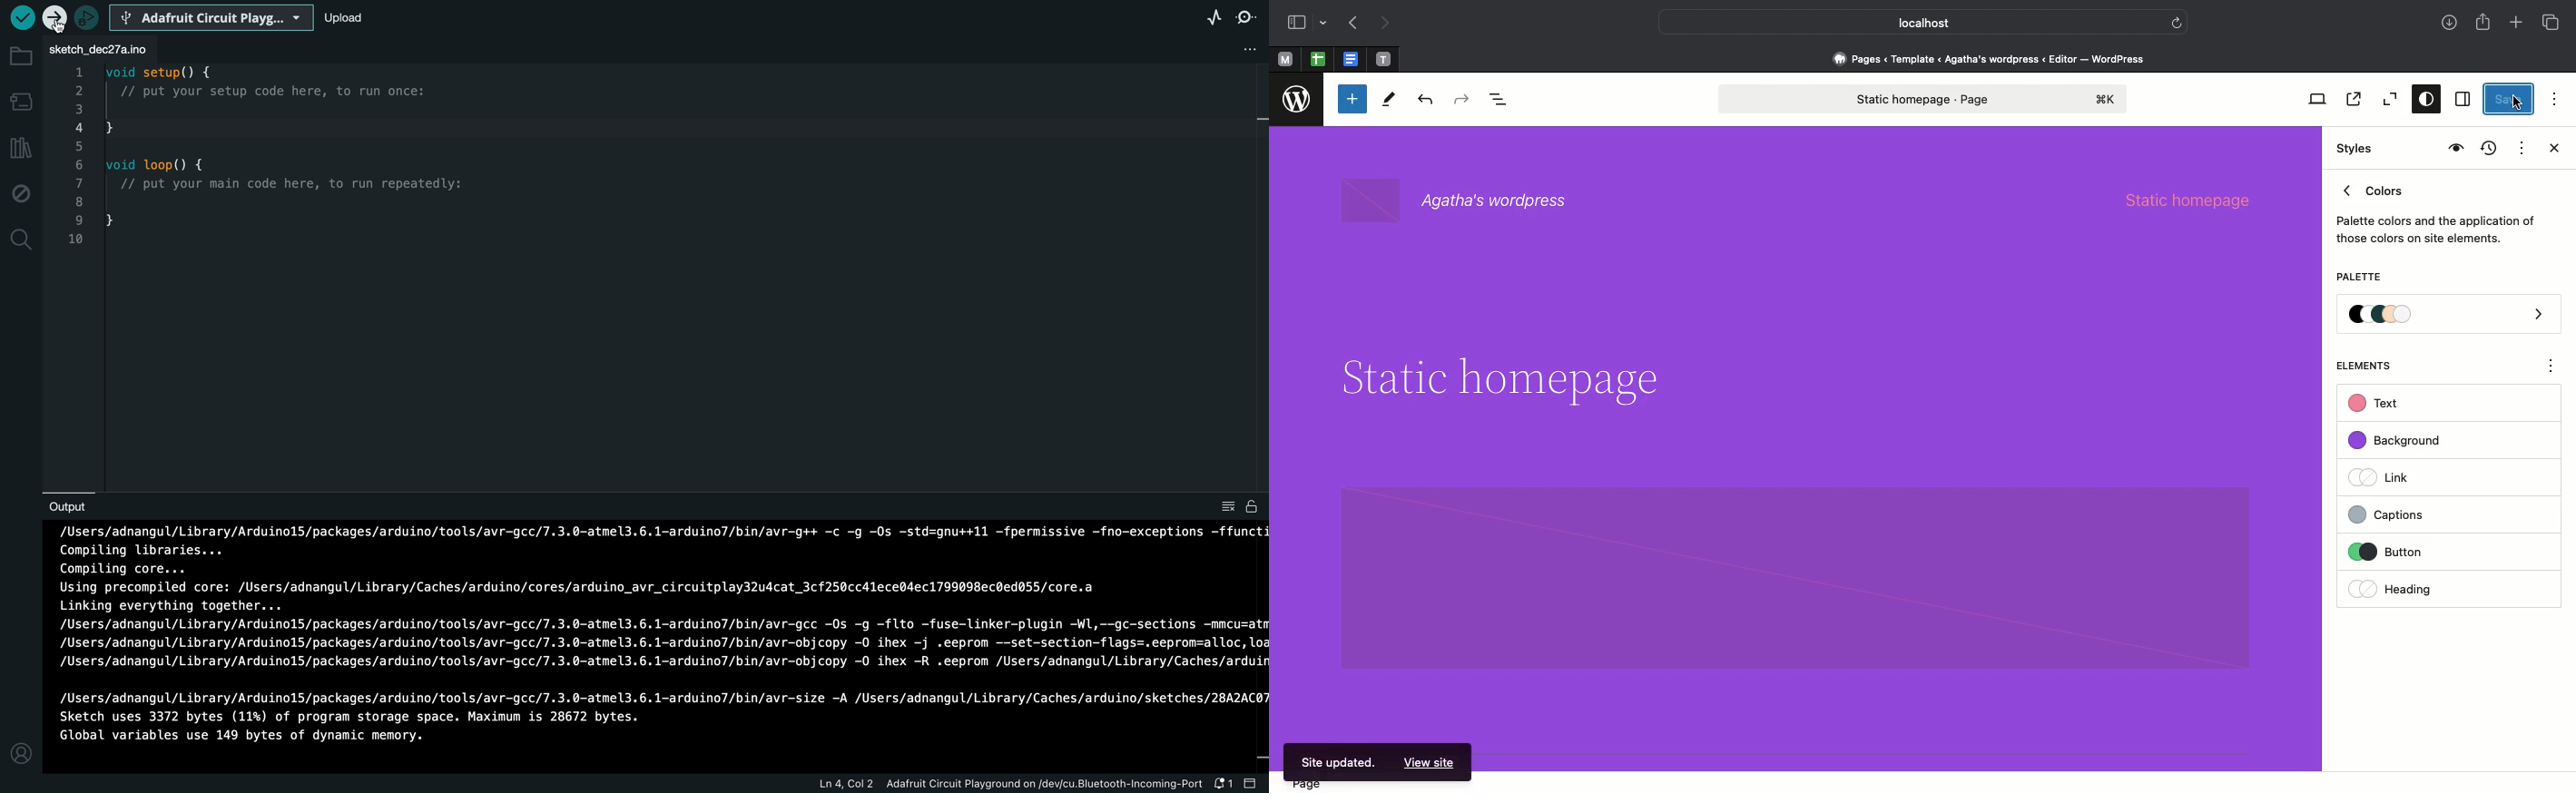  What do you see at coordinates (2200, 198) in the screenshot?
I see `Static homepage` at bounding box center [2200, 198].